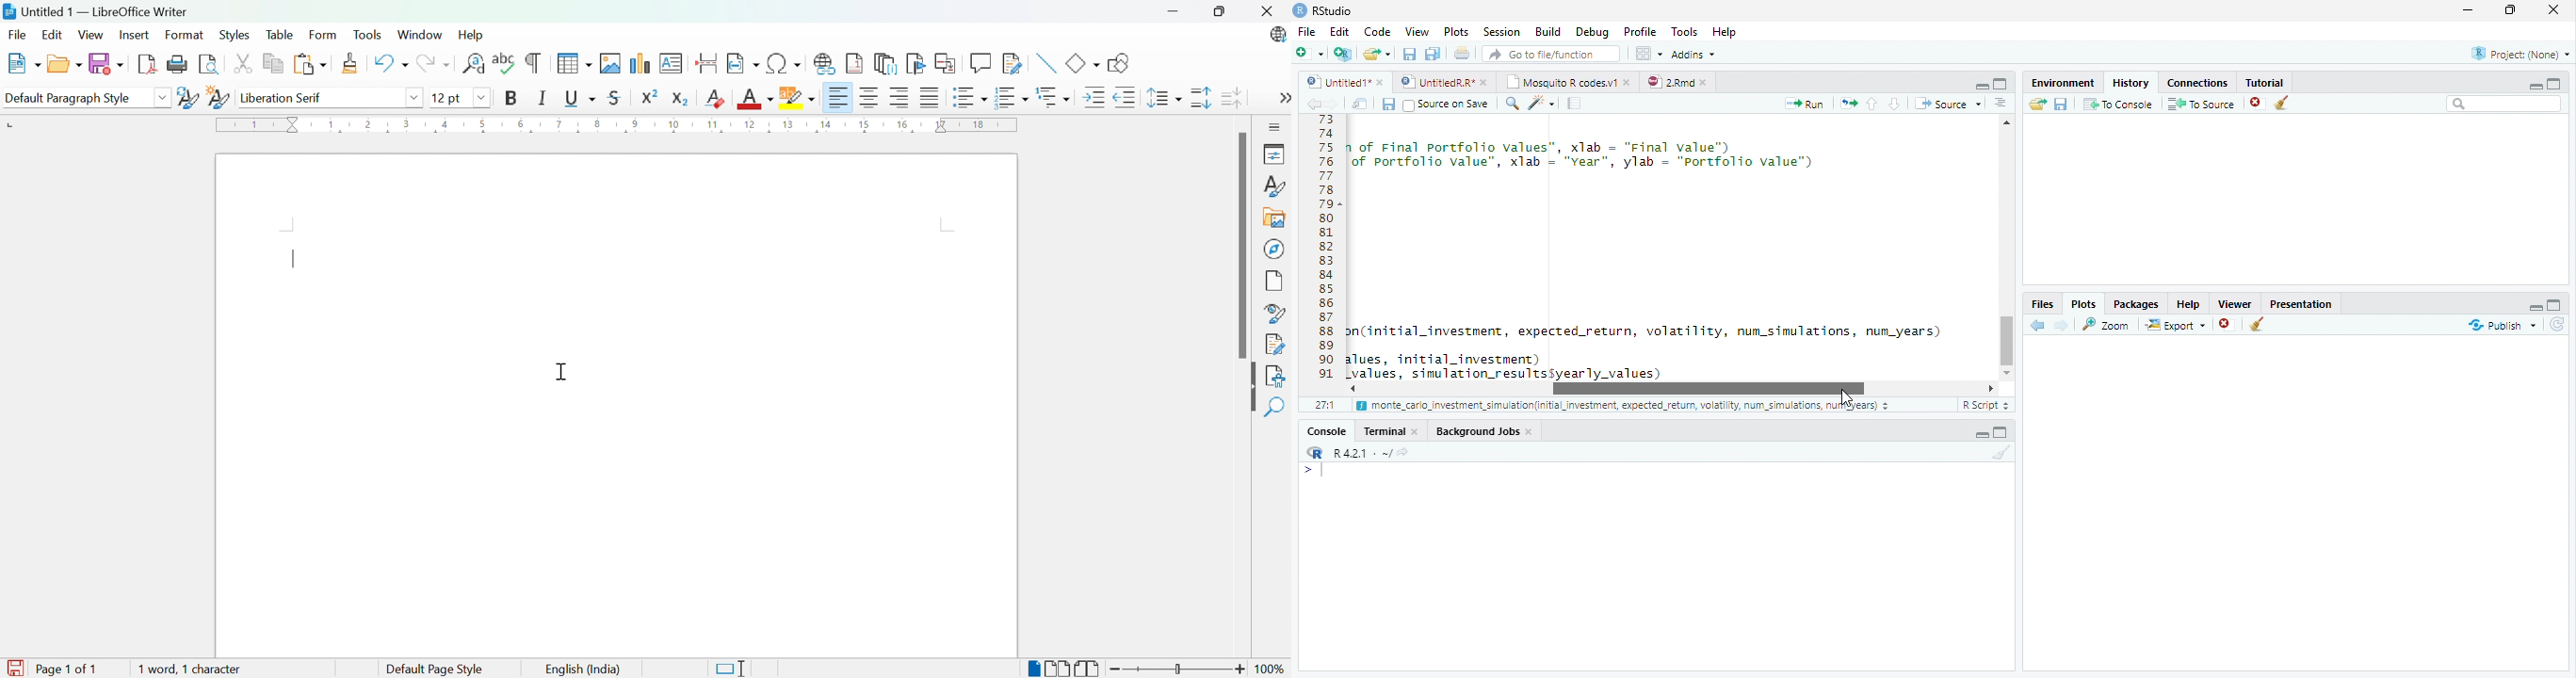  Describe the element at coordinates (1273, 671) in the screenshot. I see `100%` at that location.